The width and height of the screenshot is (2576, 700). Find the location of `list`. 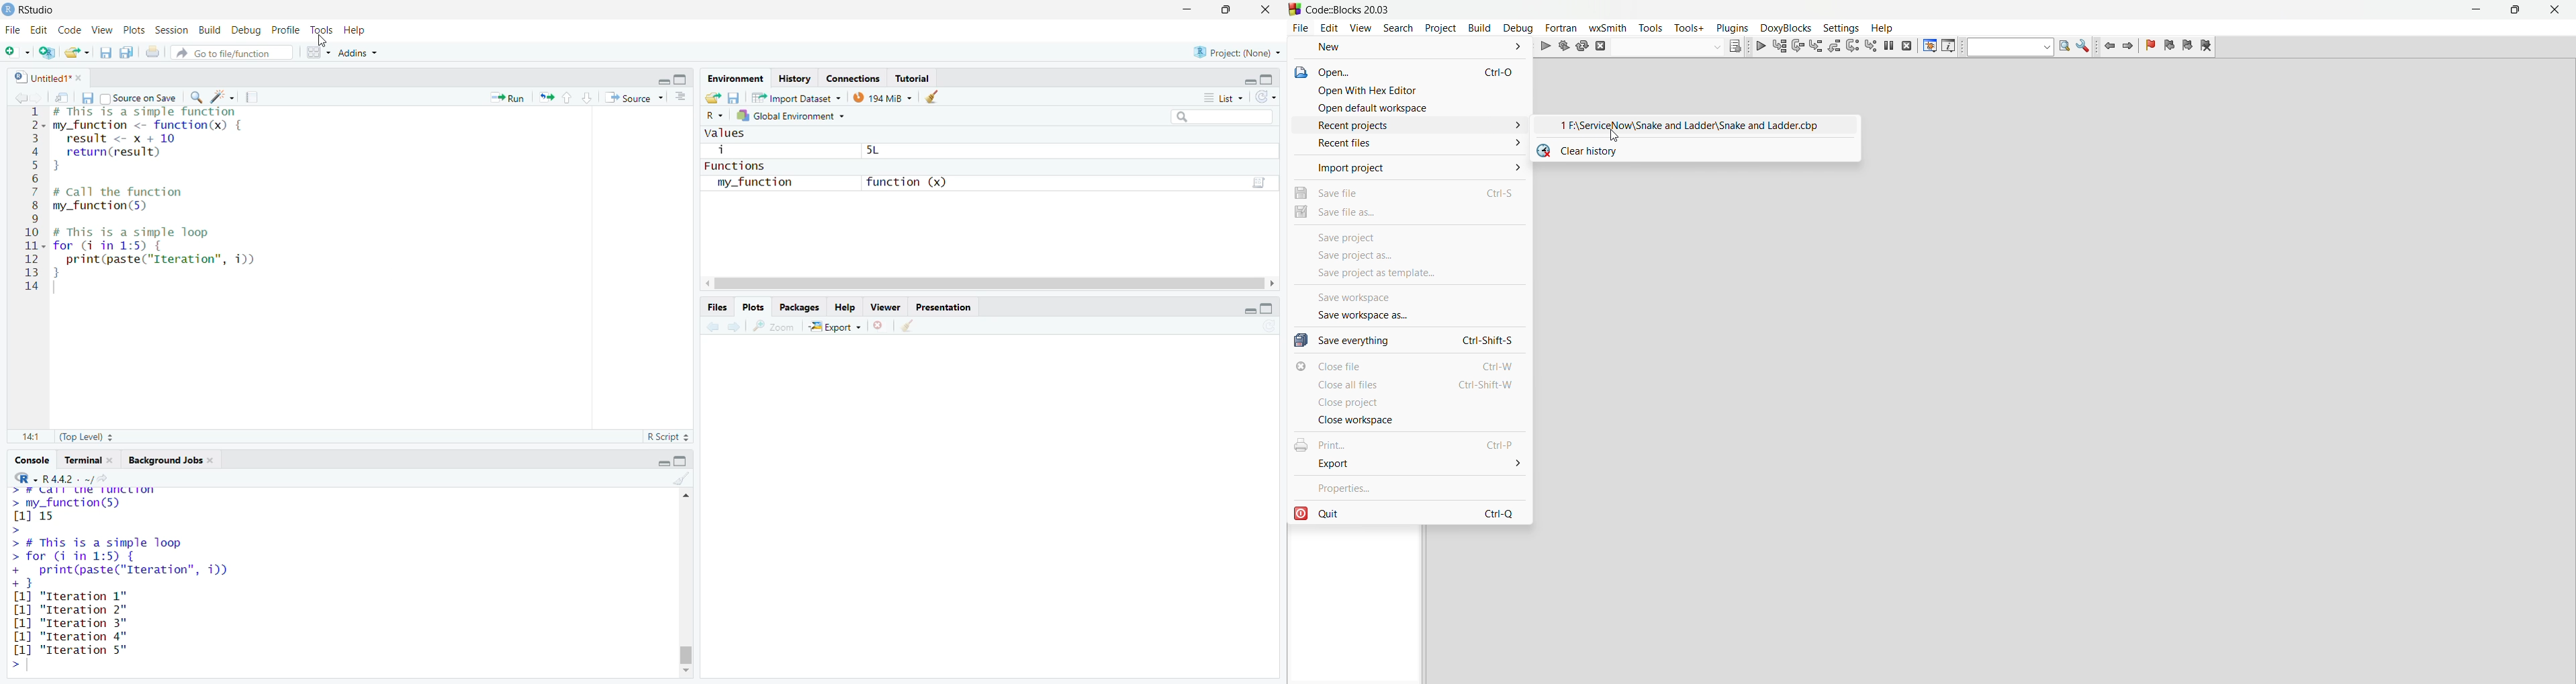

list is located at coordinates (1222, 100).